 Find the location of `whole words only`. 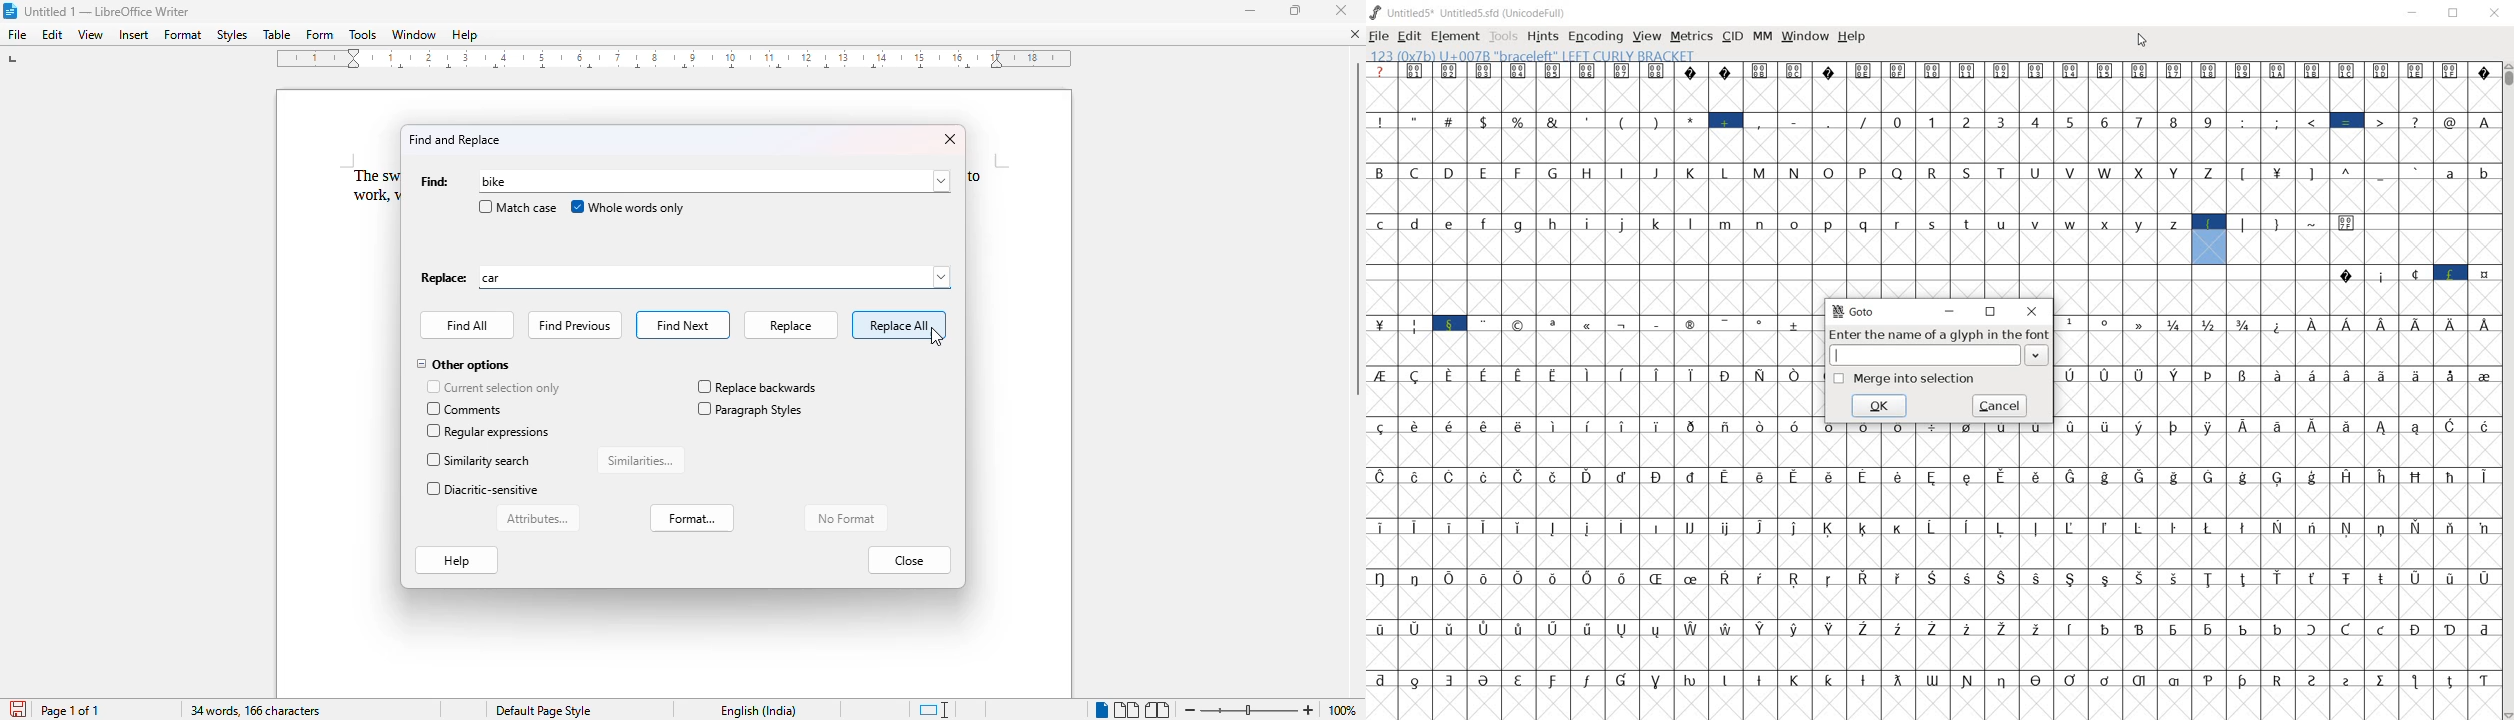

whole words only is located at coordinates (628, 207).